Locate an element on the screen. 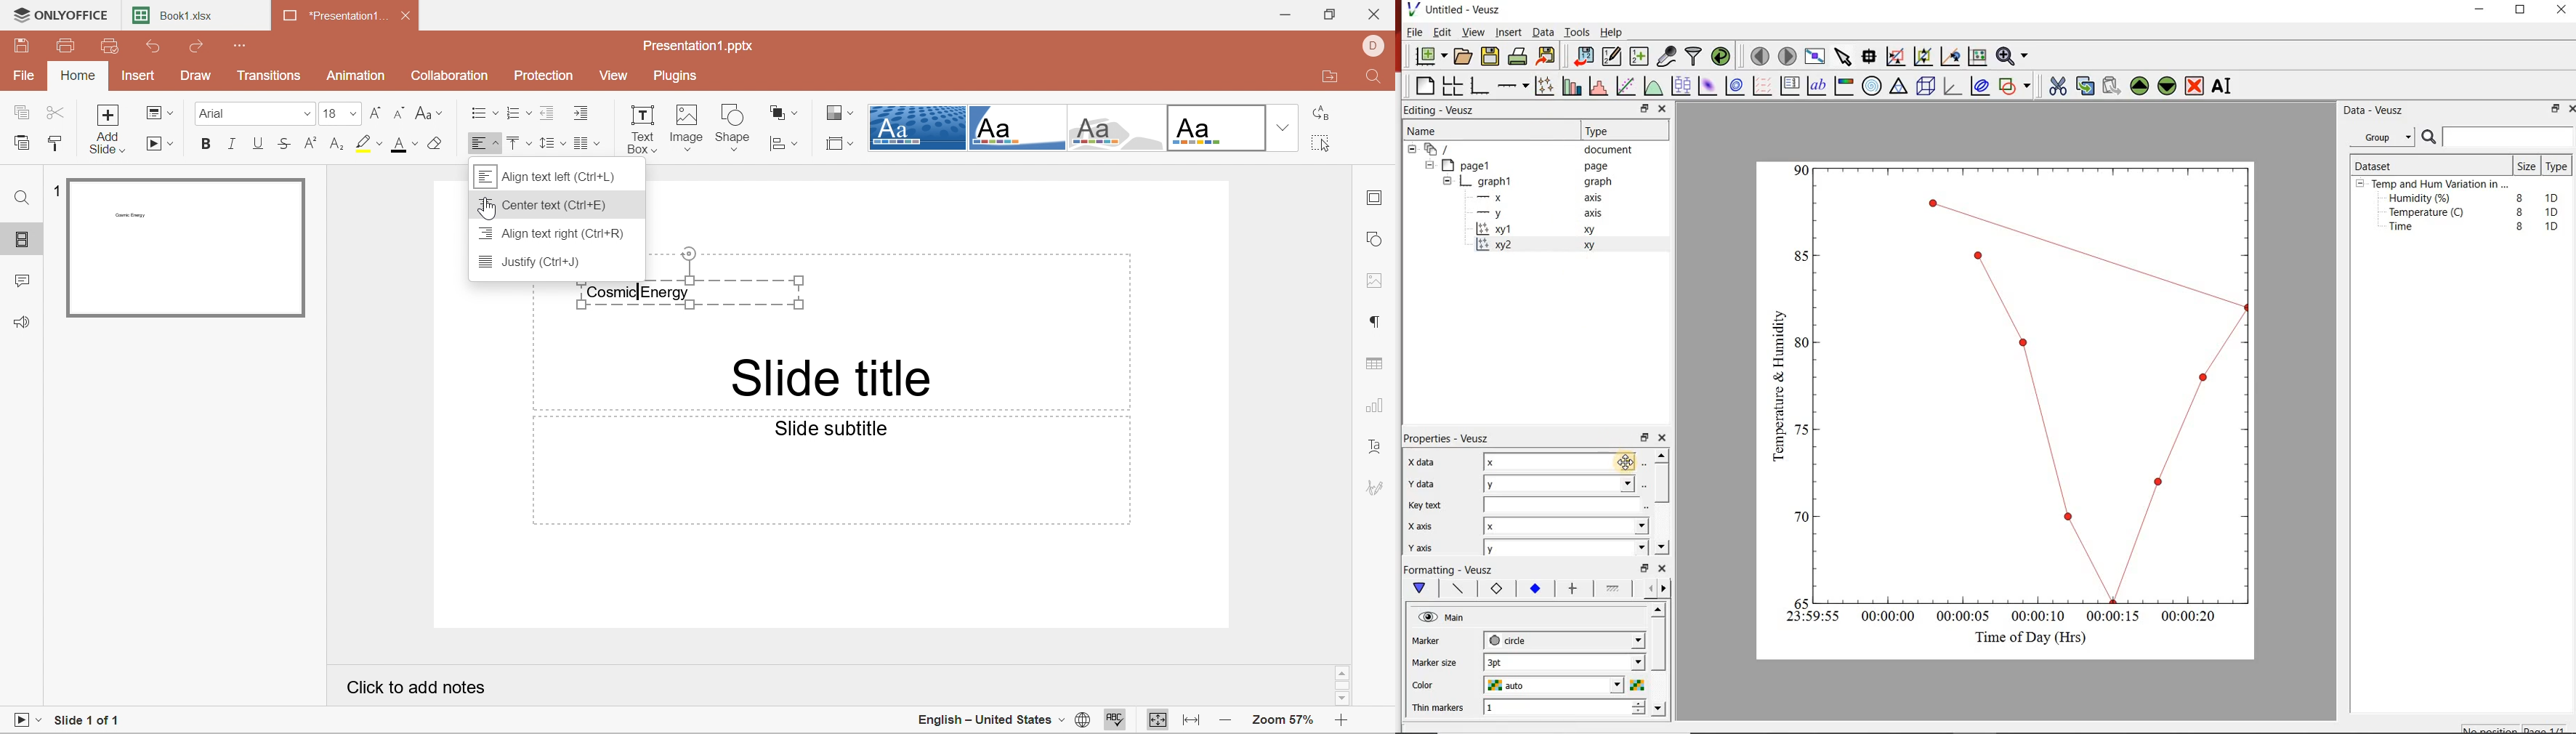  Dotted is located at coordinates (917, 127).